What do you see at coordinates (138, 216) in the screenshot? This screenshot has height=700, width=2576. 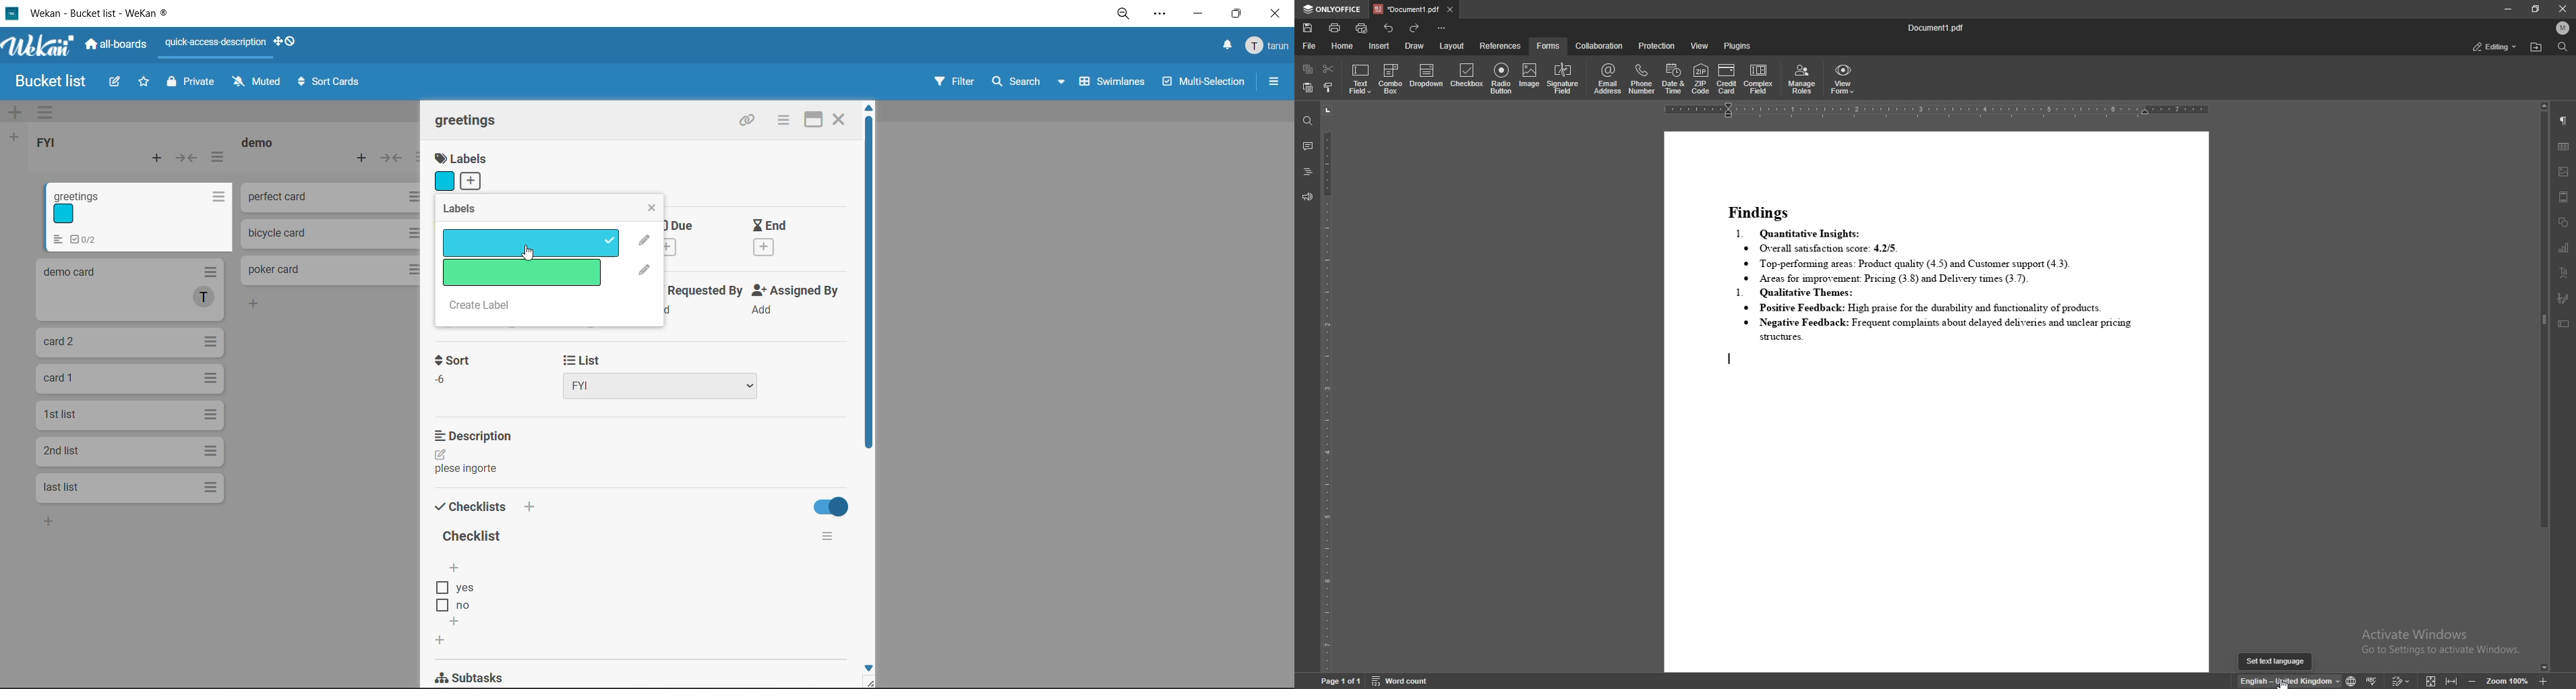 I see `card 1 with active label` at bounding box center [138, 216].